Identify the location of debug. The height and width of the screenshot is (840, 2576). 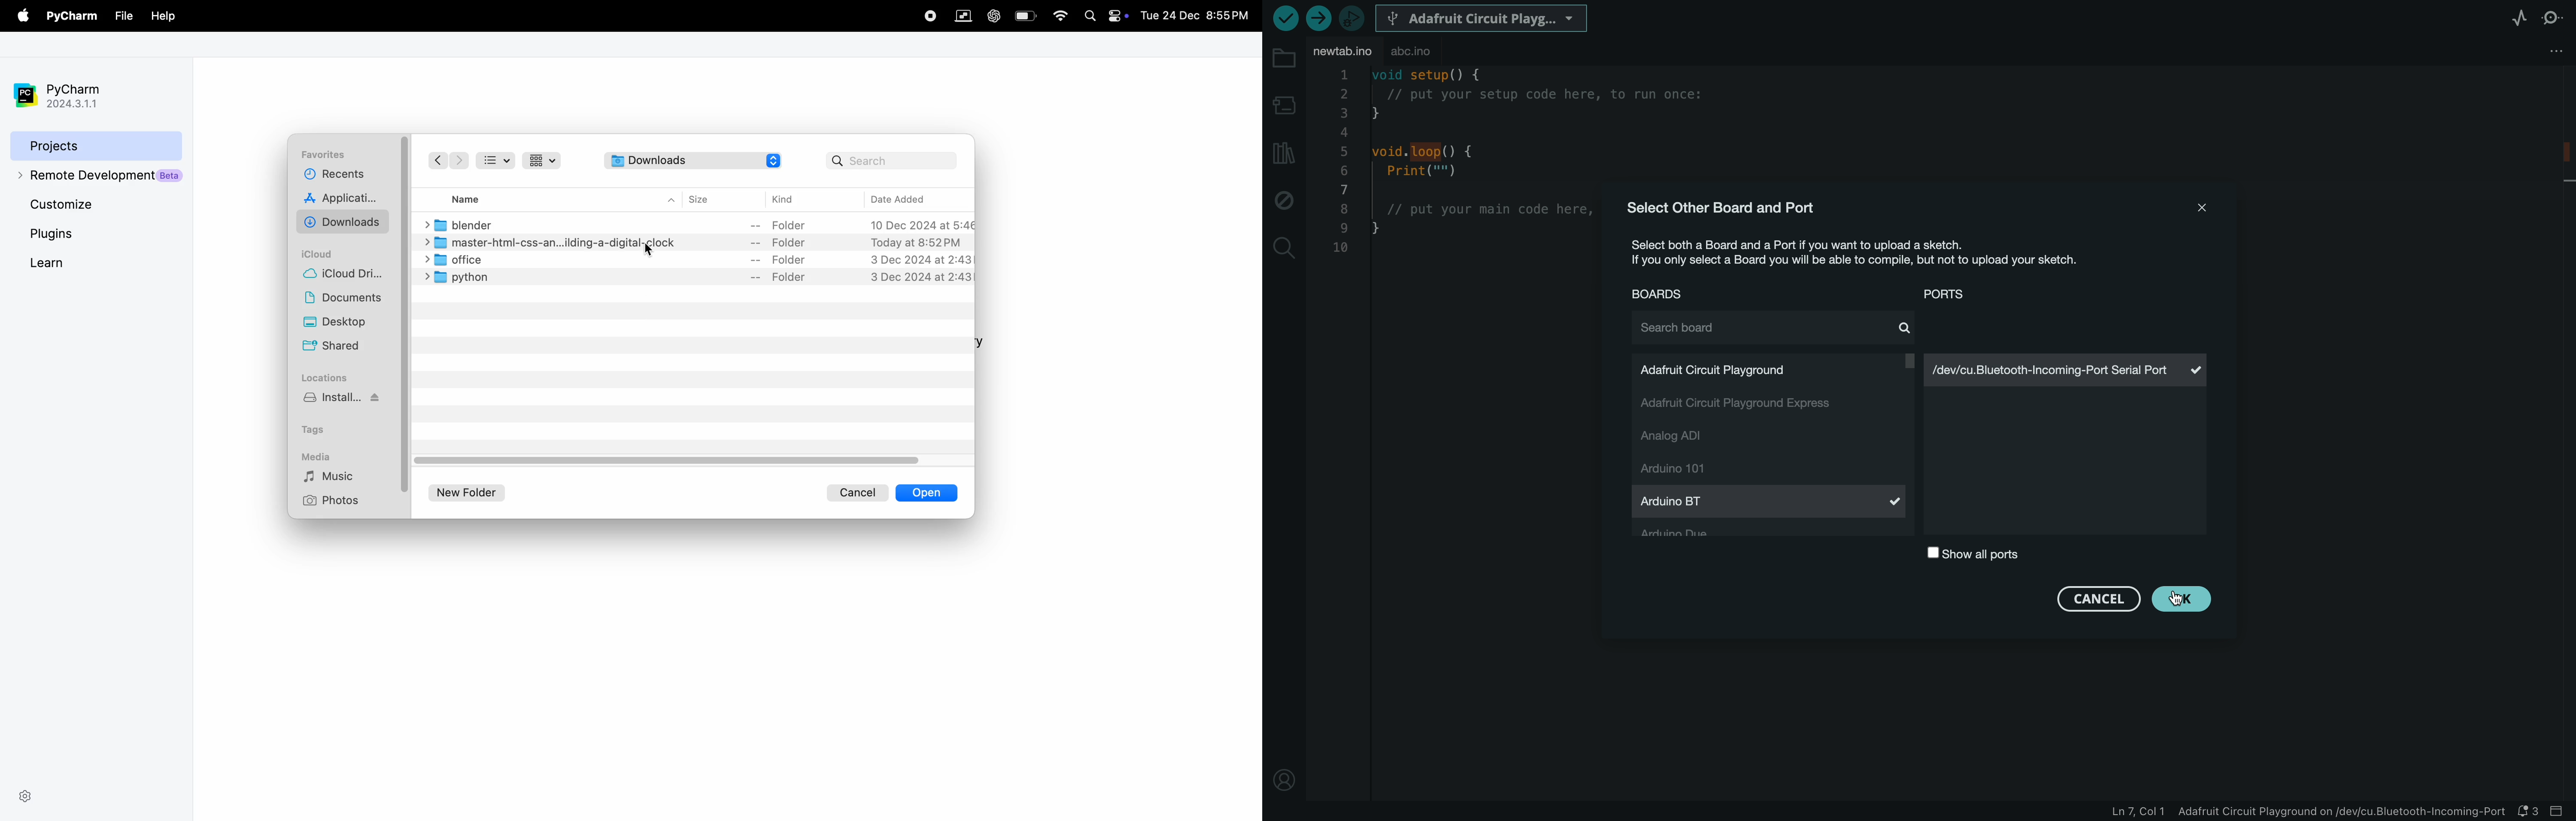
(1283, 197).